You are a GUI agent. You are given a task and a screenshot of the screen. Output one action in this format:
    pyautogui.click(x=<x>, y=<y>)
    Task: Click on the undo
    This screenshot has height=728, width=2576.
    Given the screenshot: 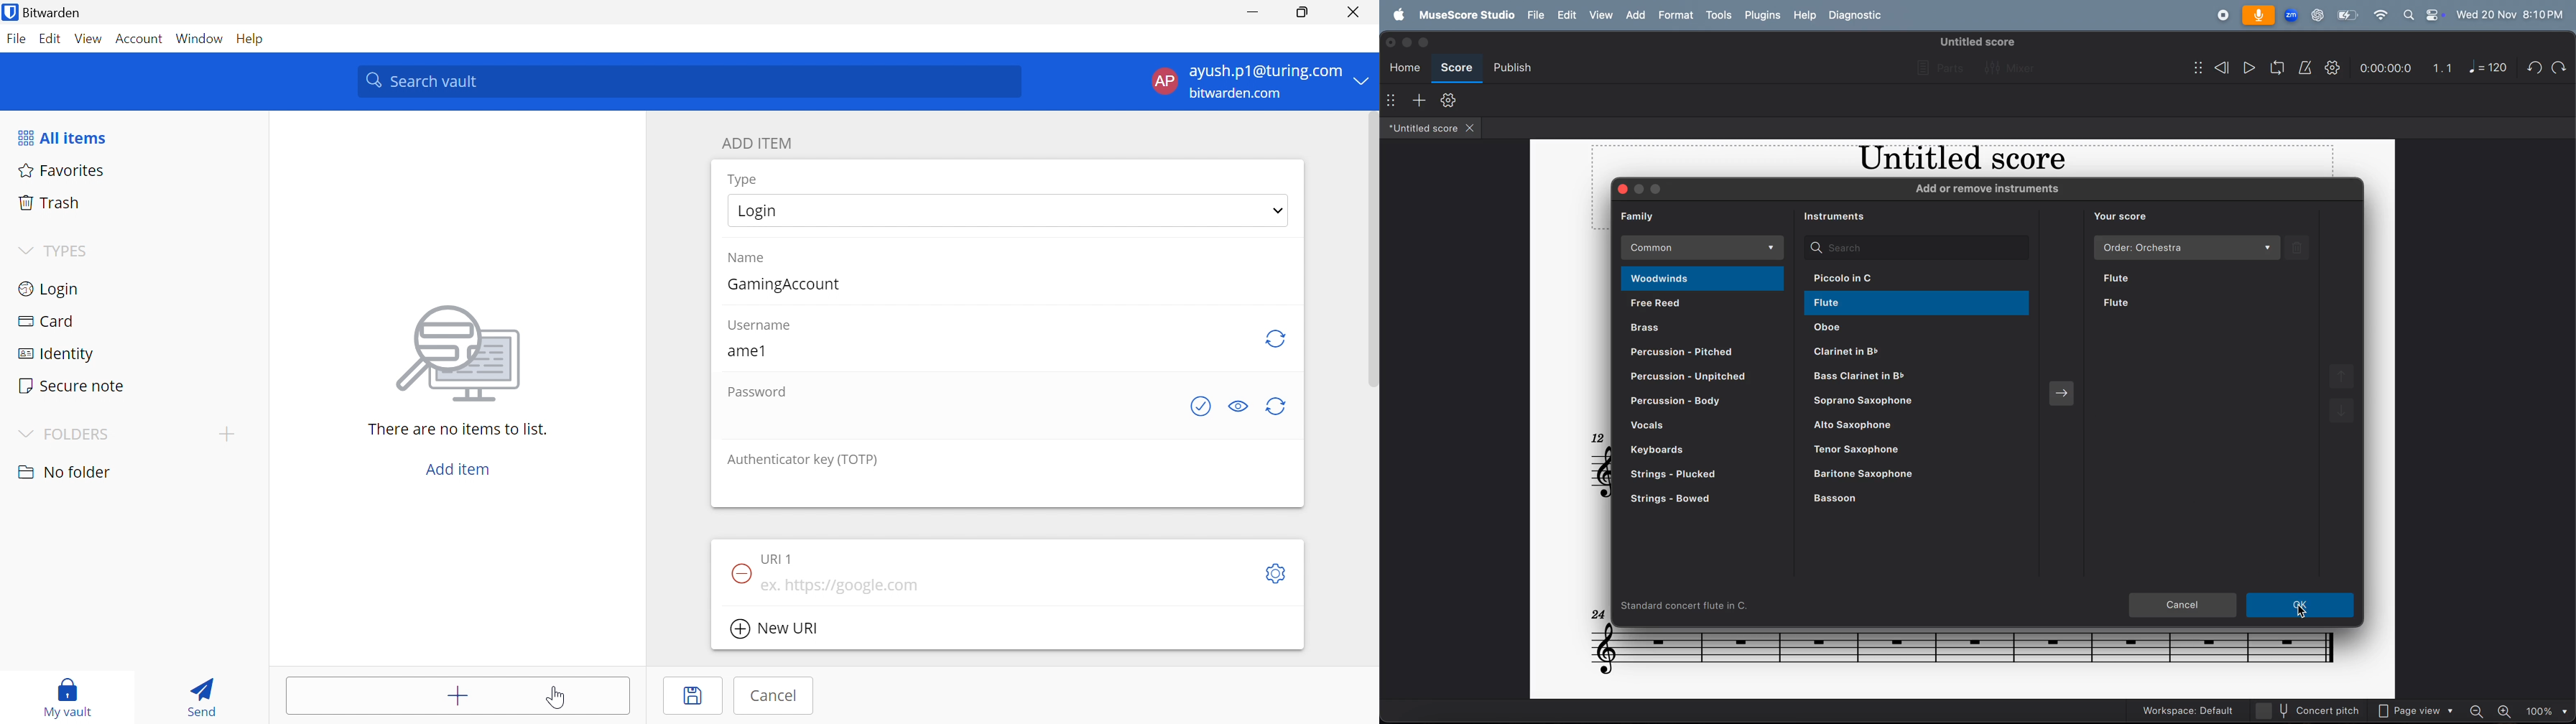 What is the action you would take?
    pyautogui.click(x=2533, y=68)
    